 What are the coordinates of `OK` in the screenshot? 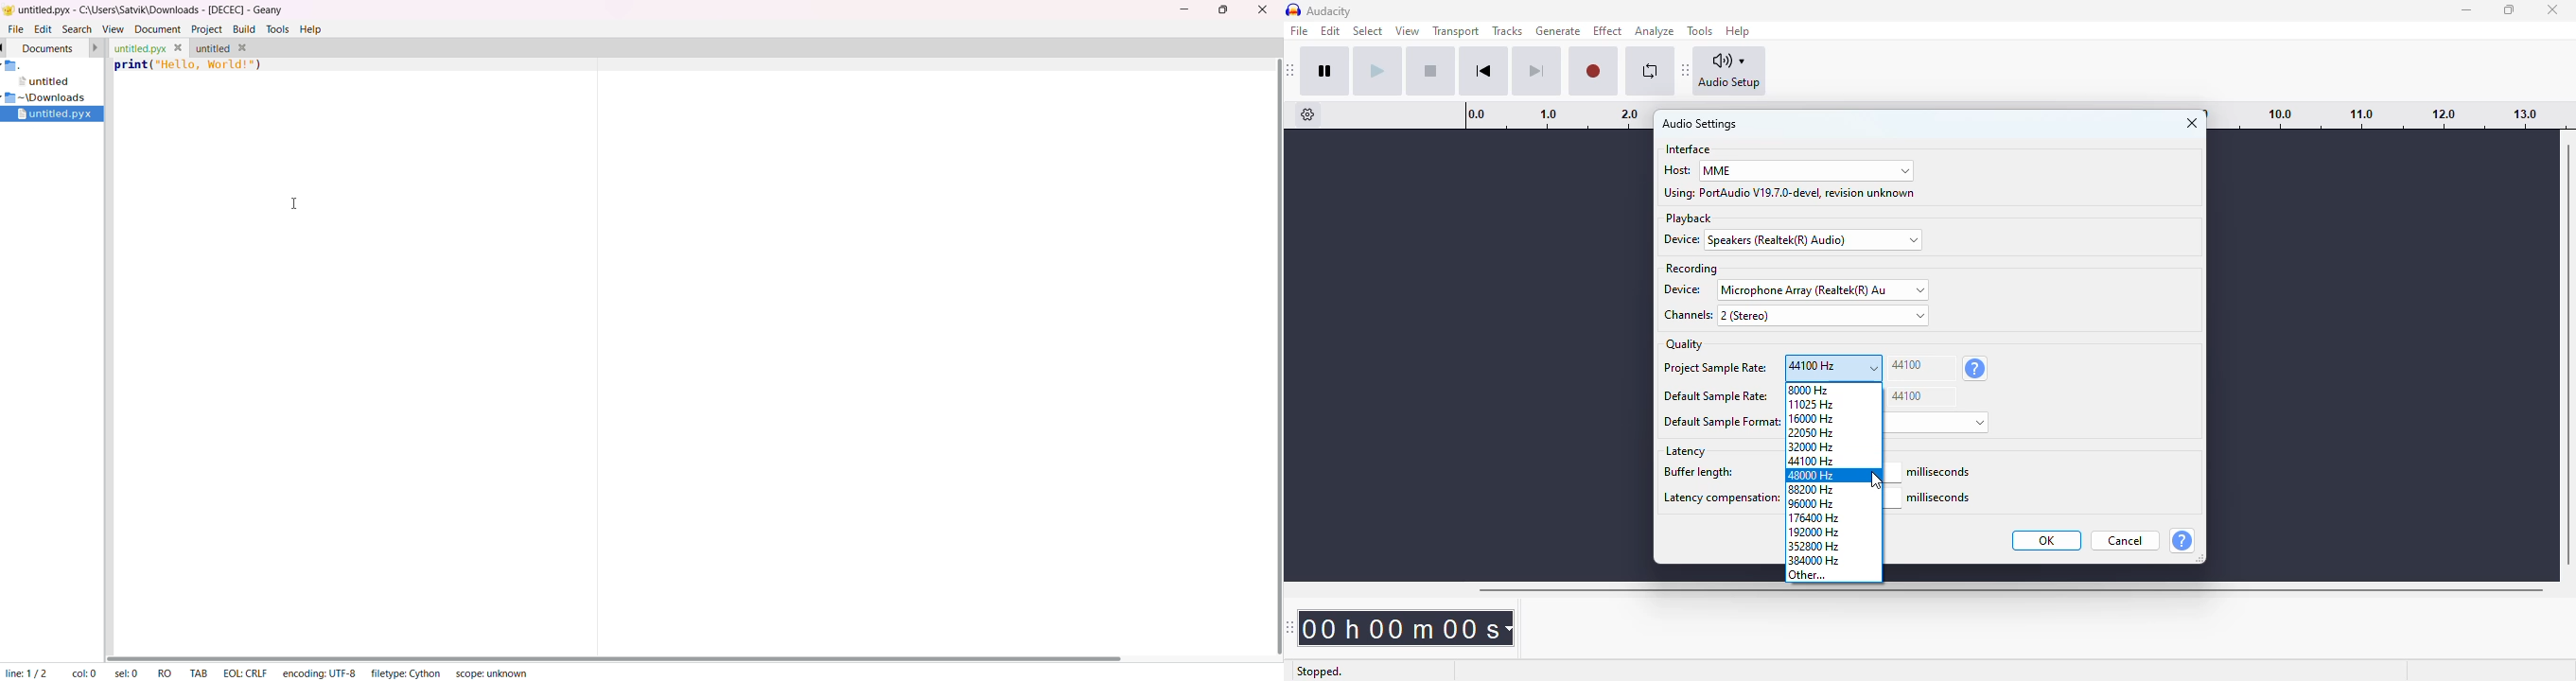 It's located at (2048, 540).